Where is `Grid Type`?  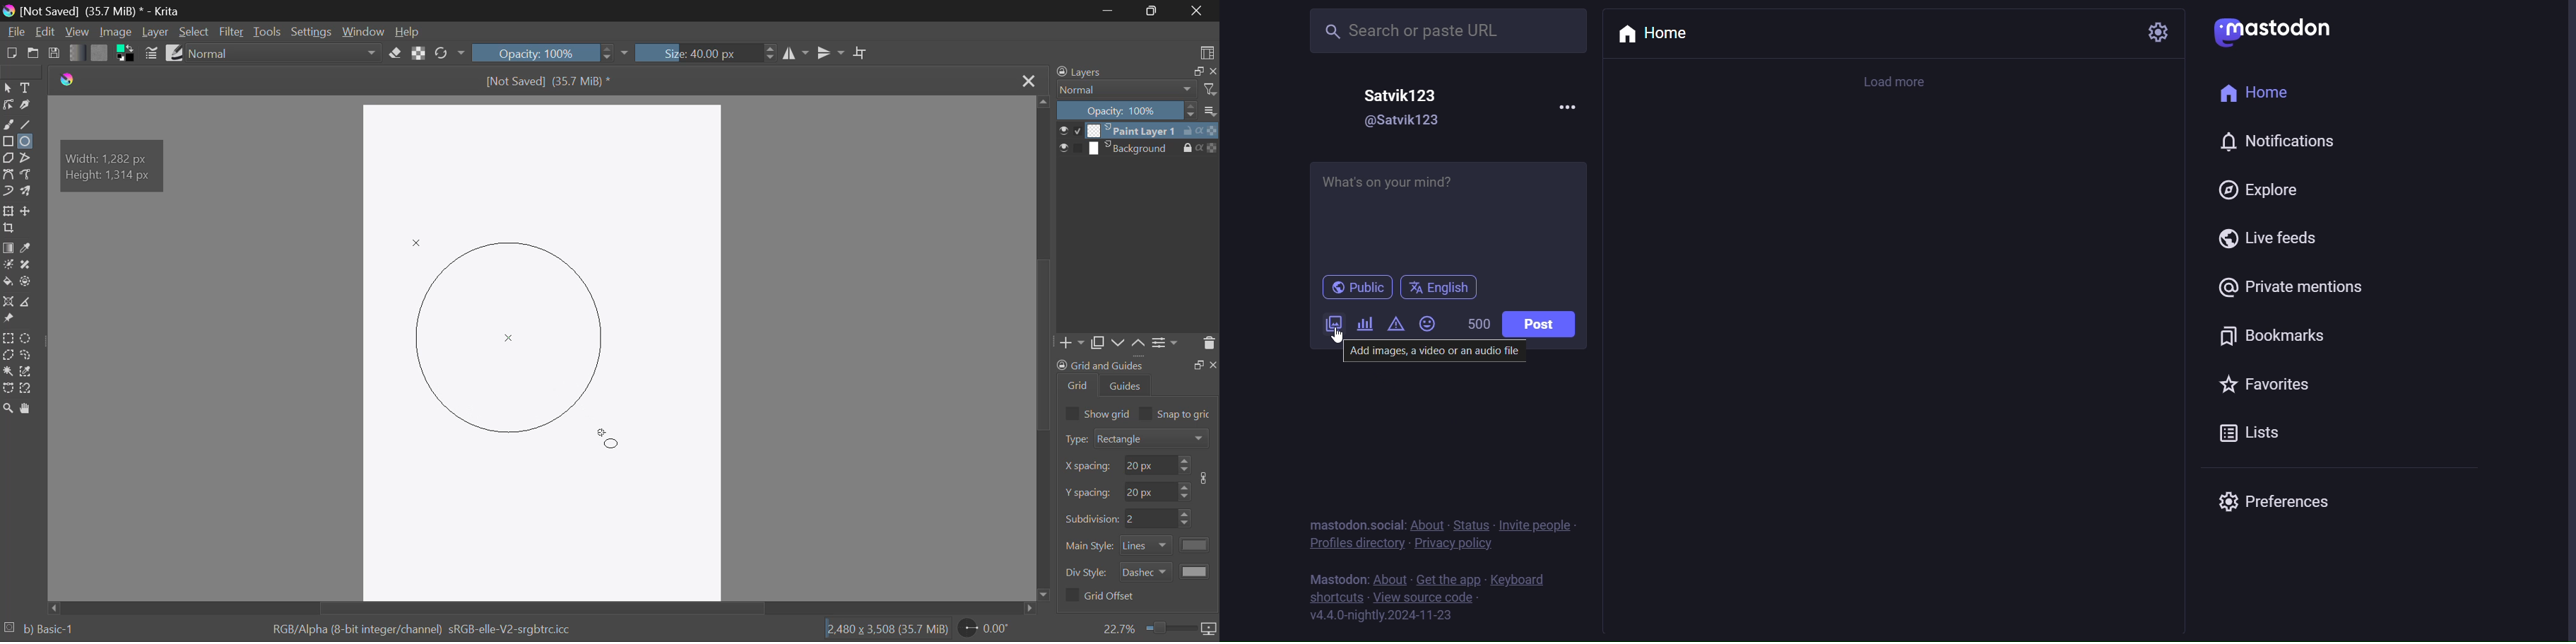 Grid Type is located at coordinates (1138, 440).